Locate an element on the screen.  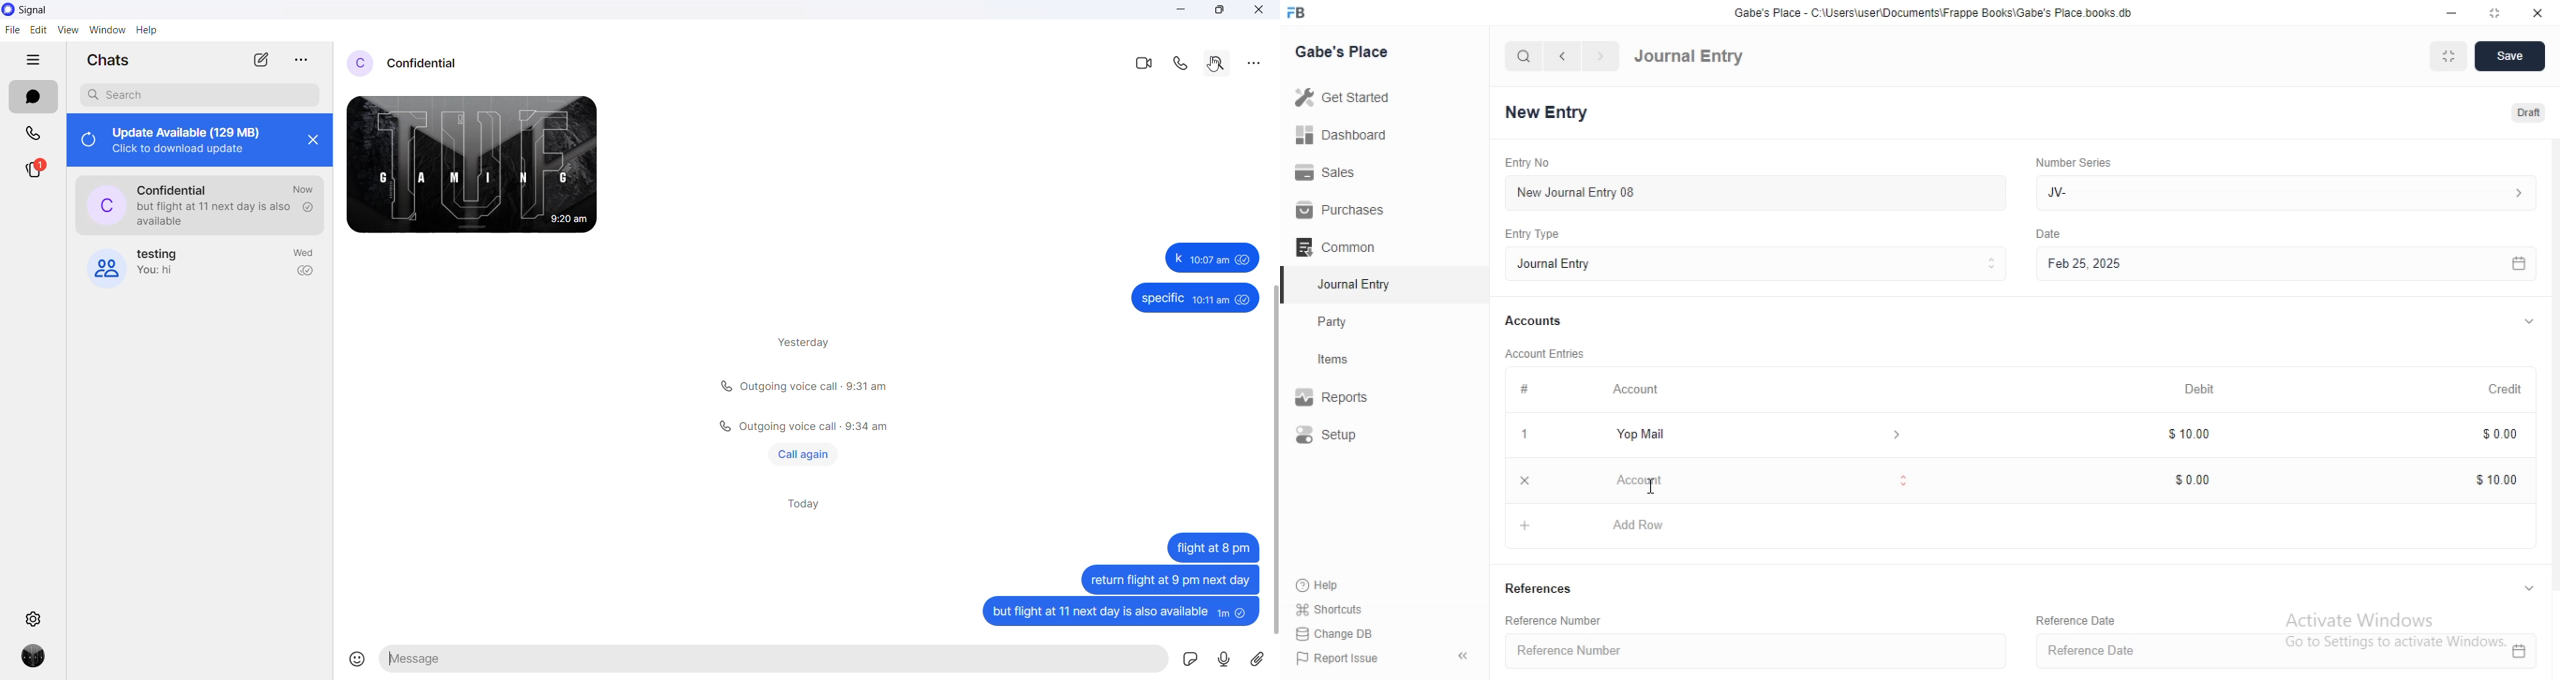
Cursor is located at coordinates (1217, 70).